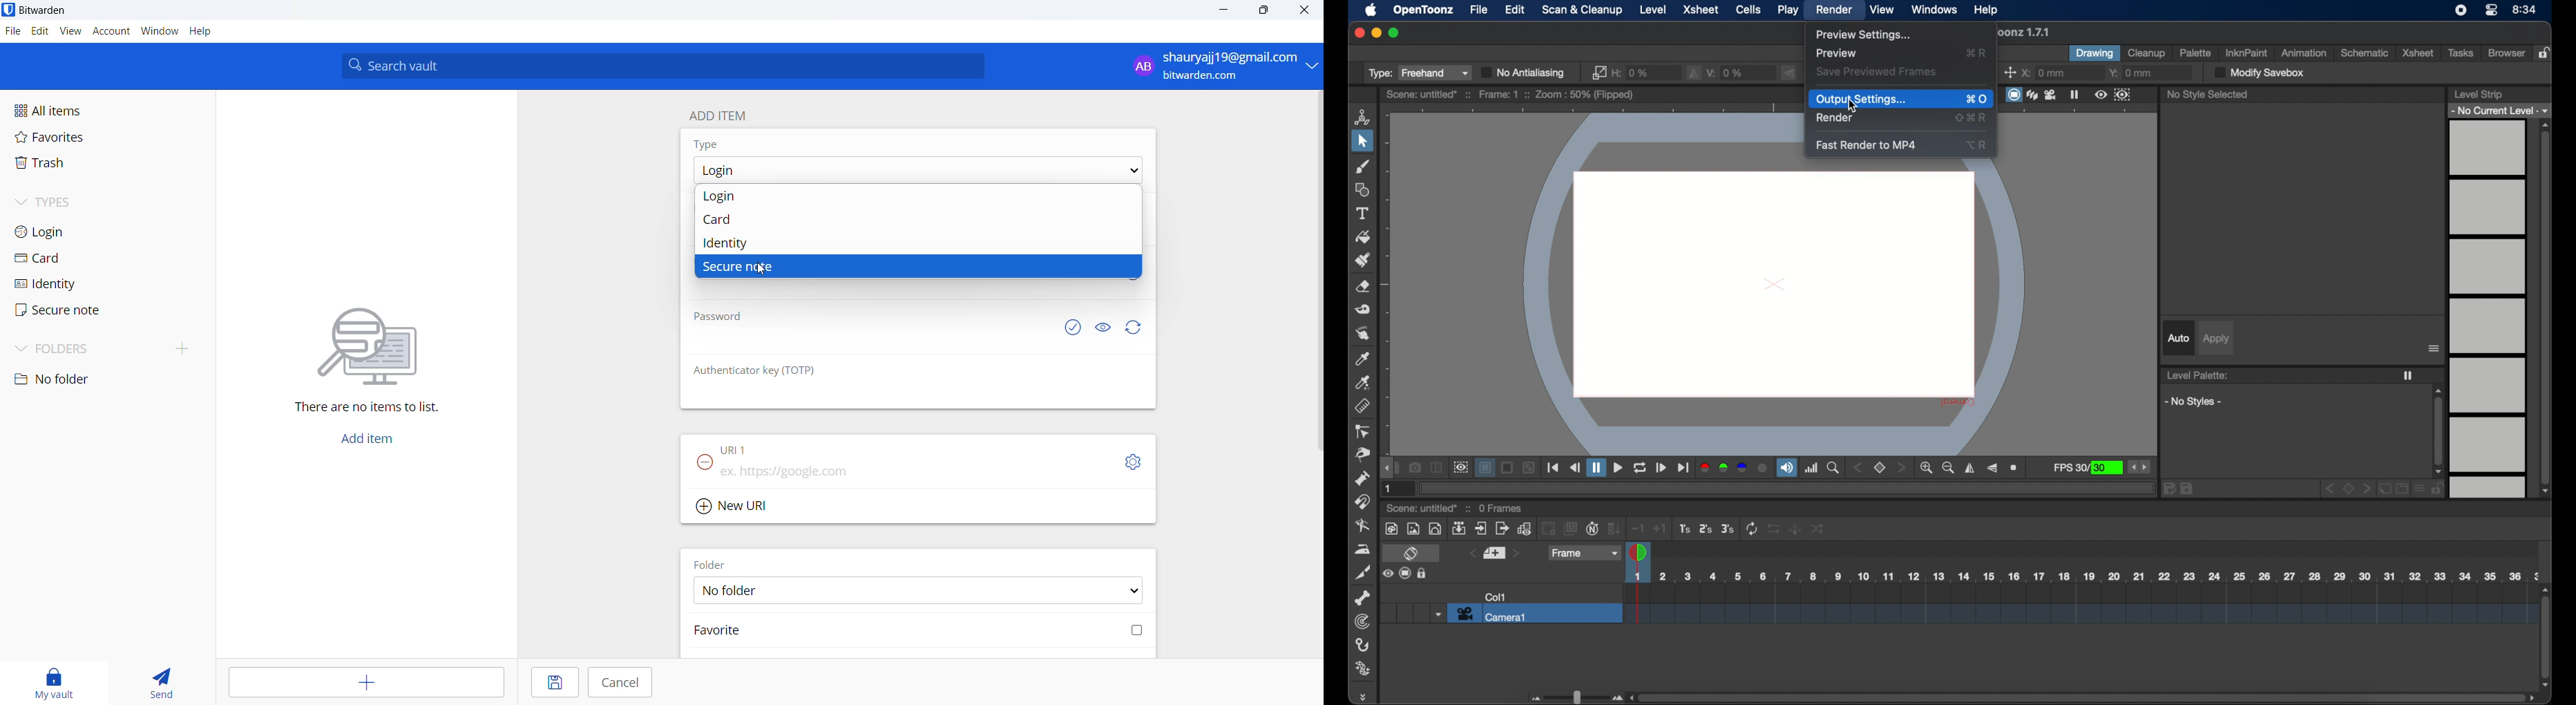 This screenshot has width=2576, height=728. Describe the element at coordinates (2083, 697) in the screenshot. I see `scroll box` at that location.